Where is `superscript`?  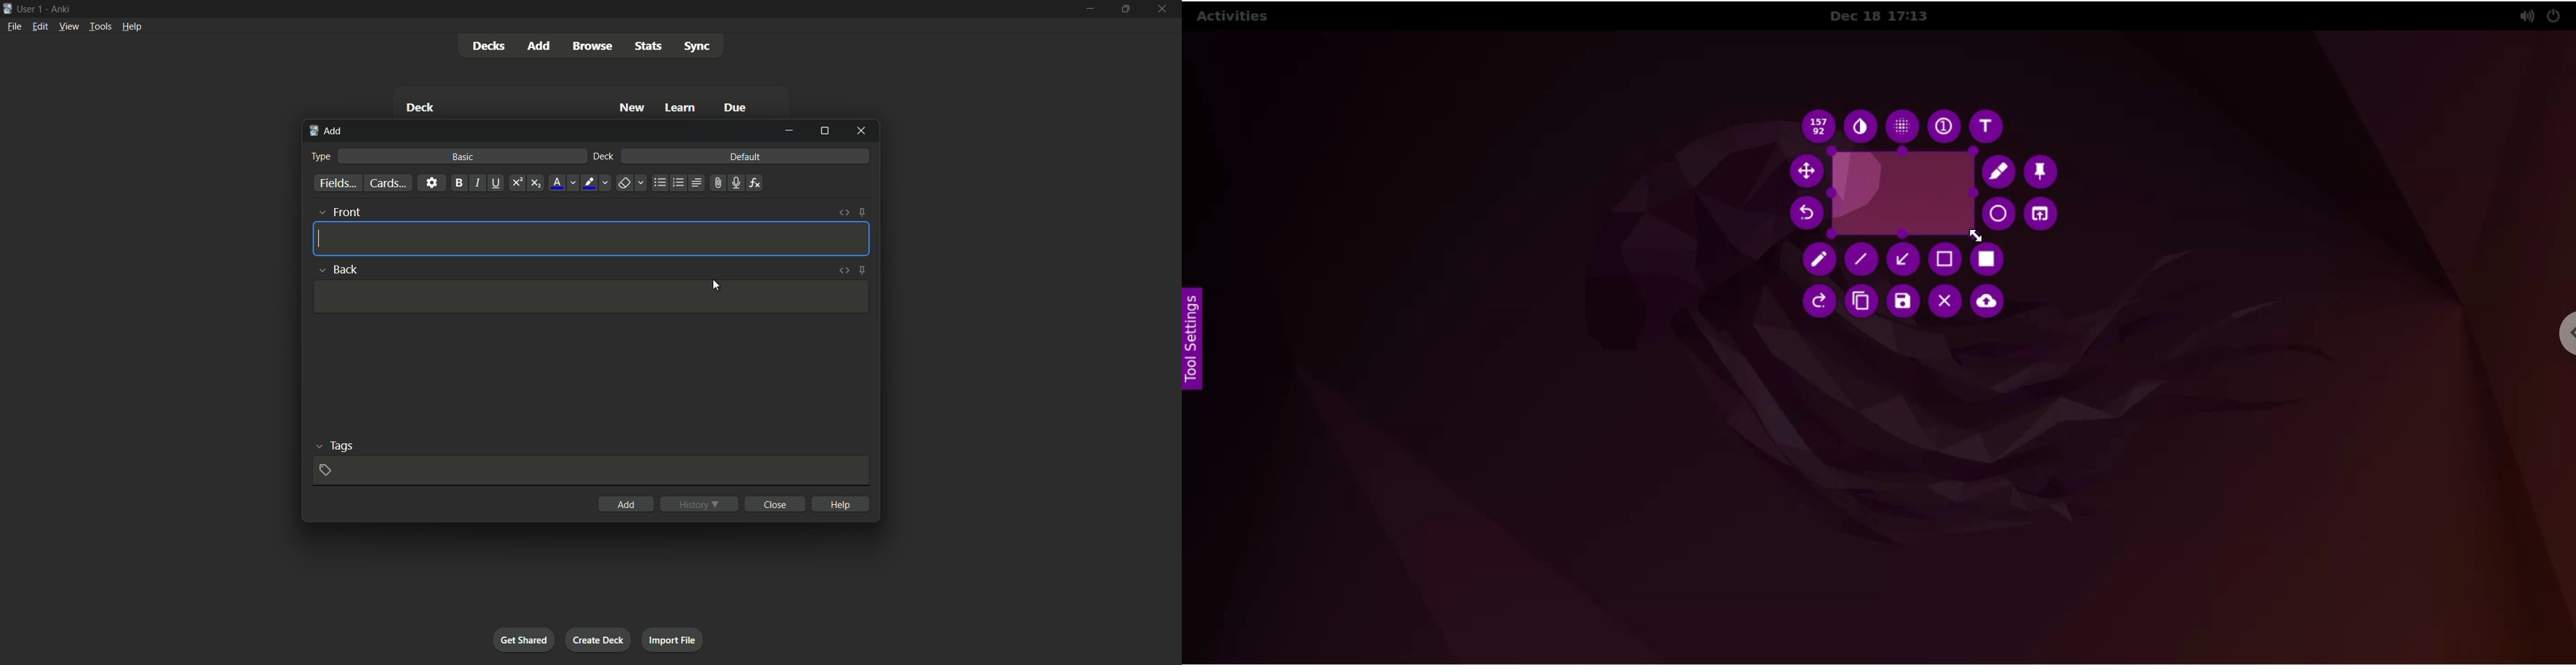 superscript is located at coordinates (517, 182).